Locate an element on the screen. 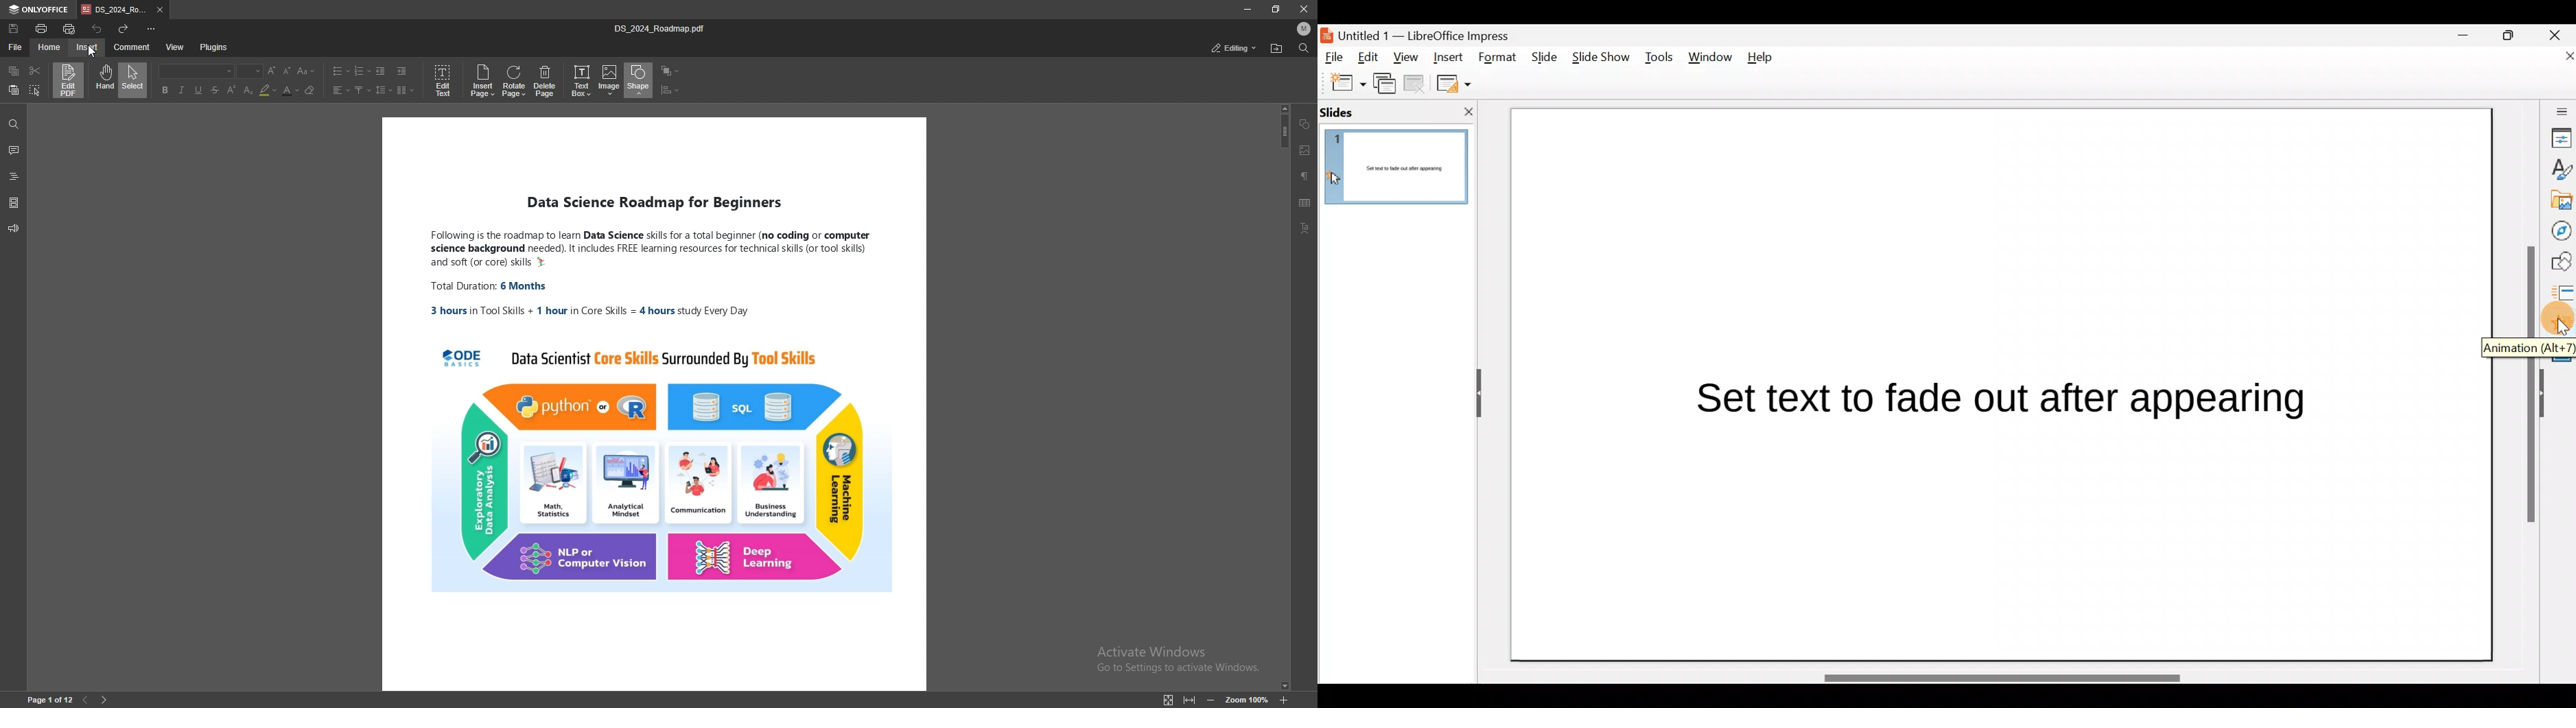 The image size is (2576, 728). image is located at coordinates (610, 81).